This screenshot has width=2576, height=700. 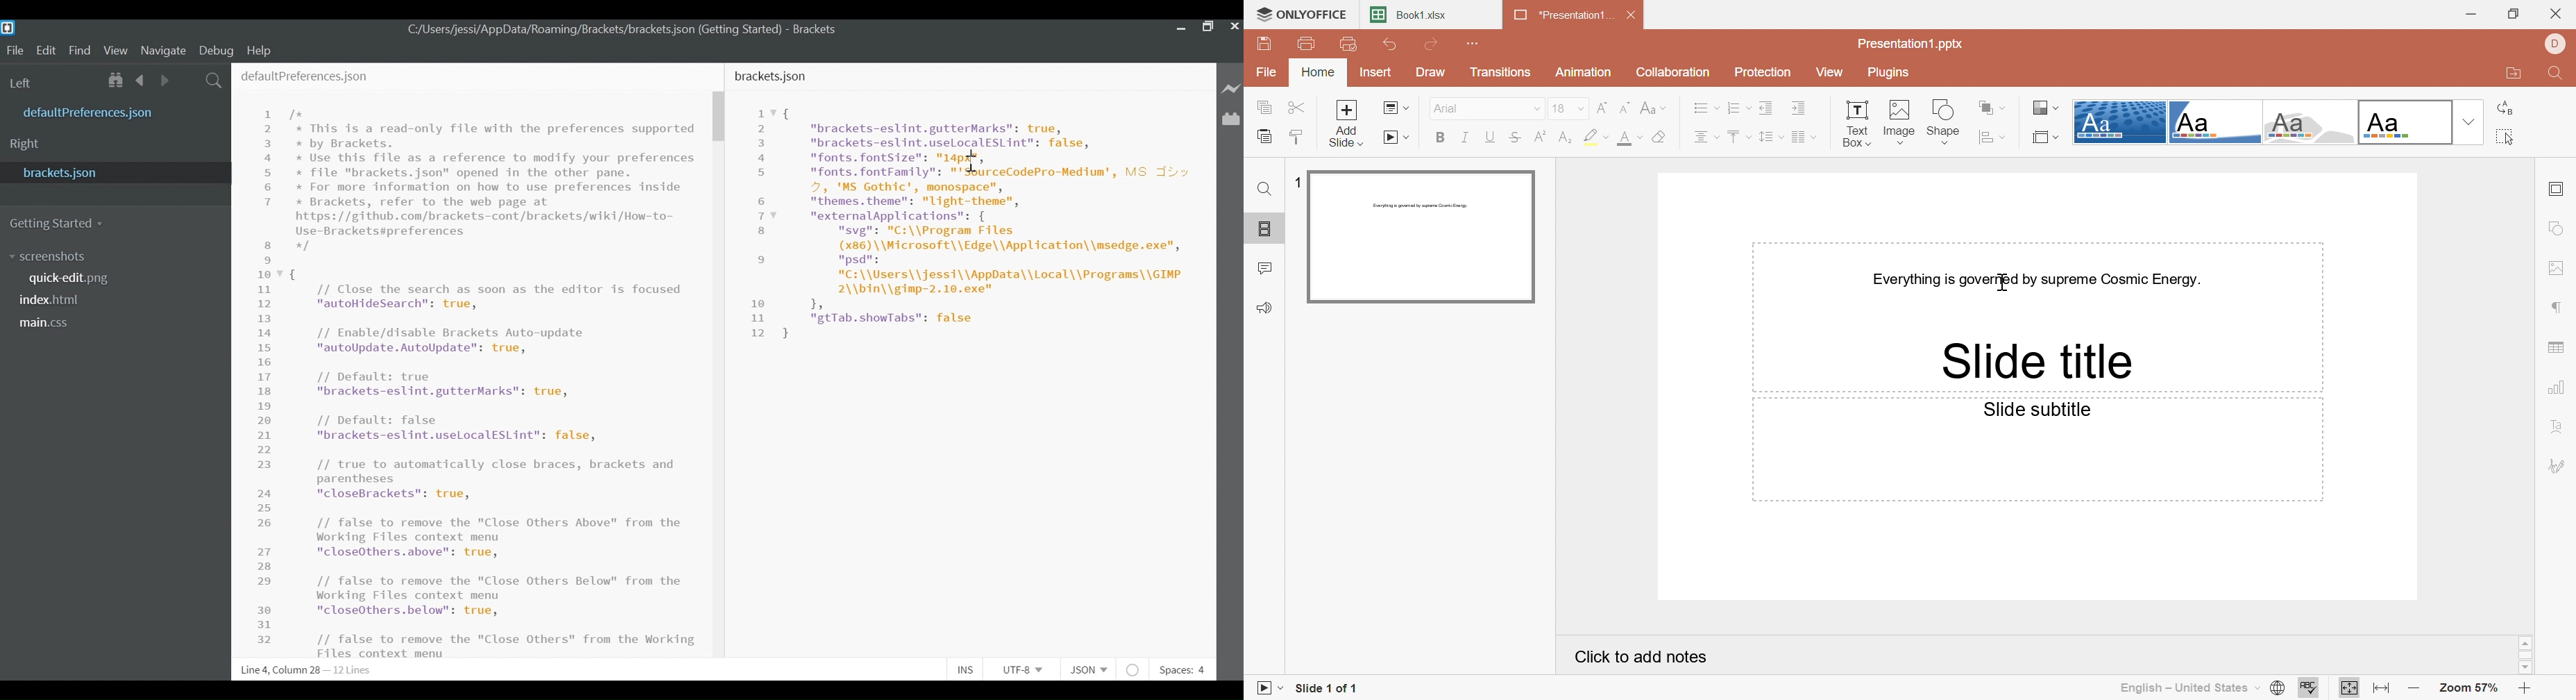 What do you see at coordinates (120, 111) in the screenshot?
I see `defaultPreference.json` at bounding box center [120, 111].